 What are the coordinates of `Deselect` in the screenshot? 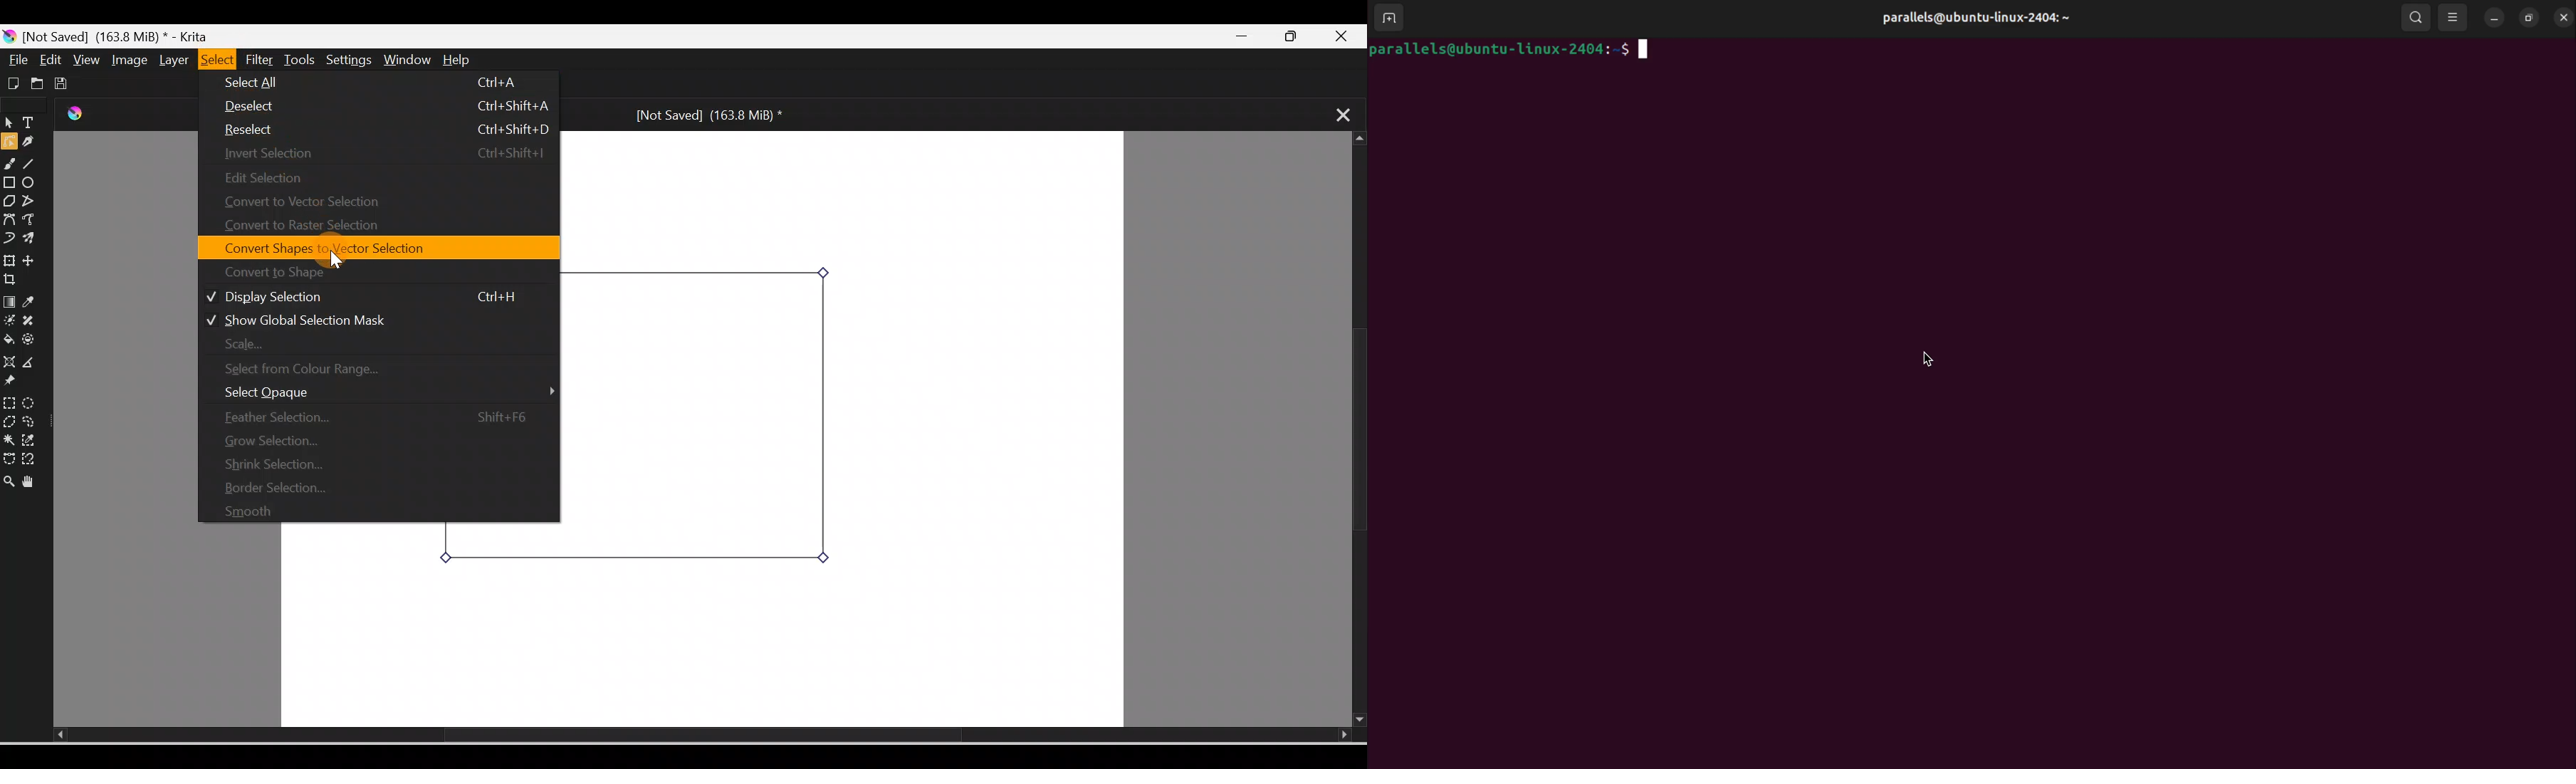 It's located at (388, 107).